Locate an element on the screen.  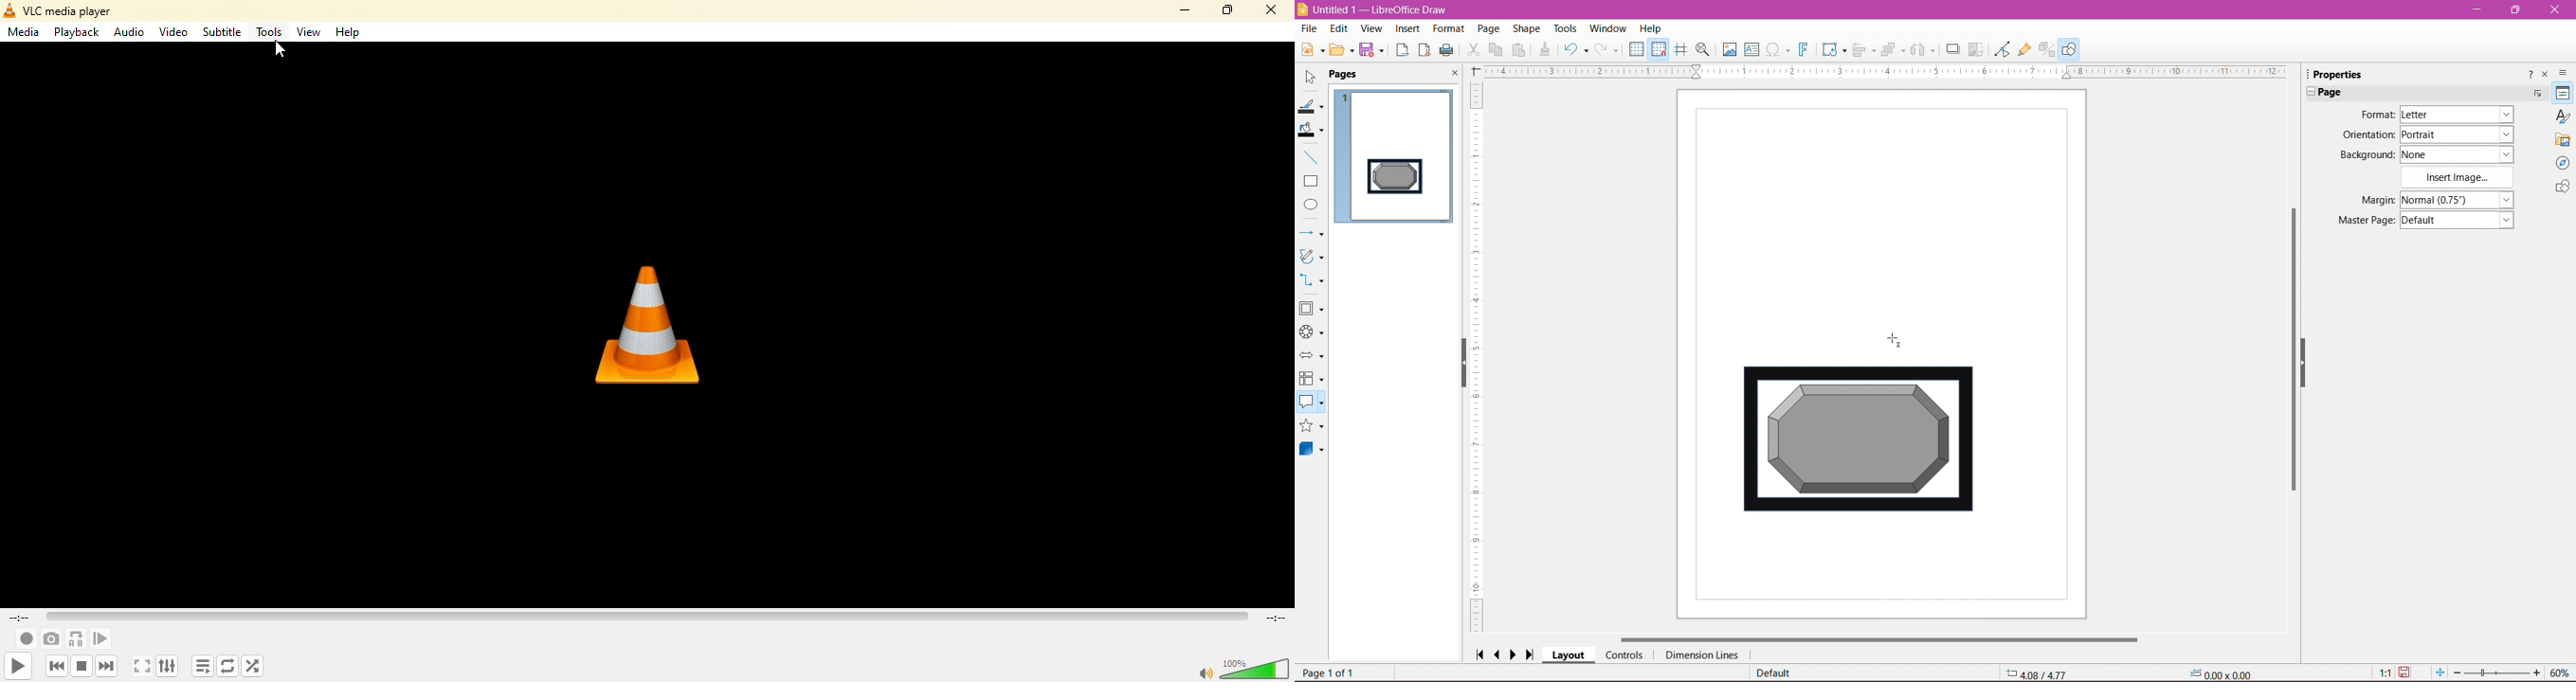
random is located at coordinates (253, 663).